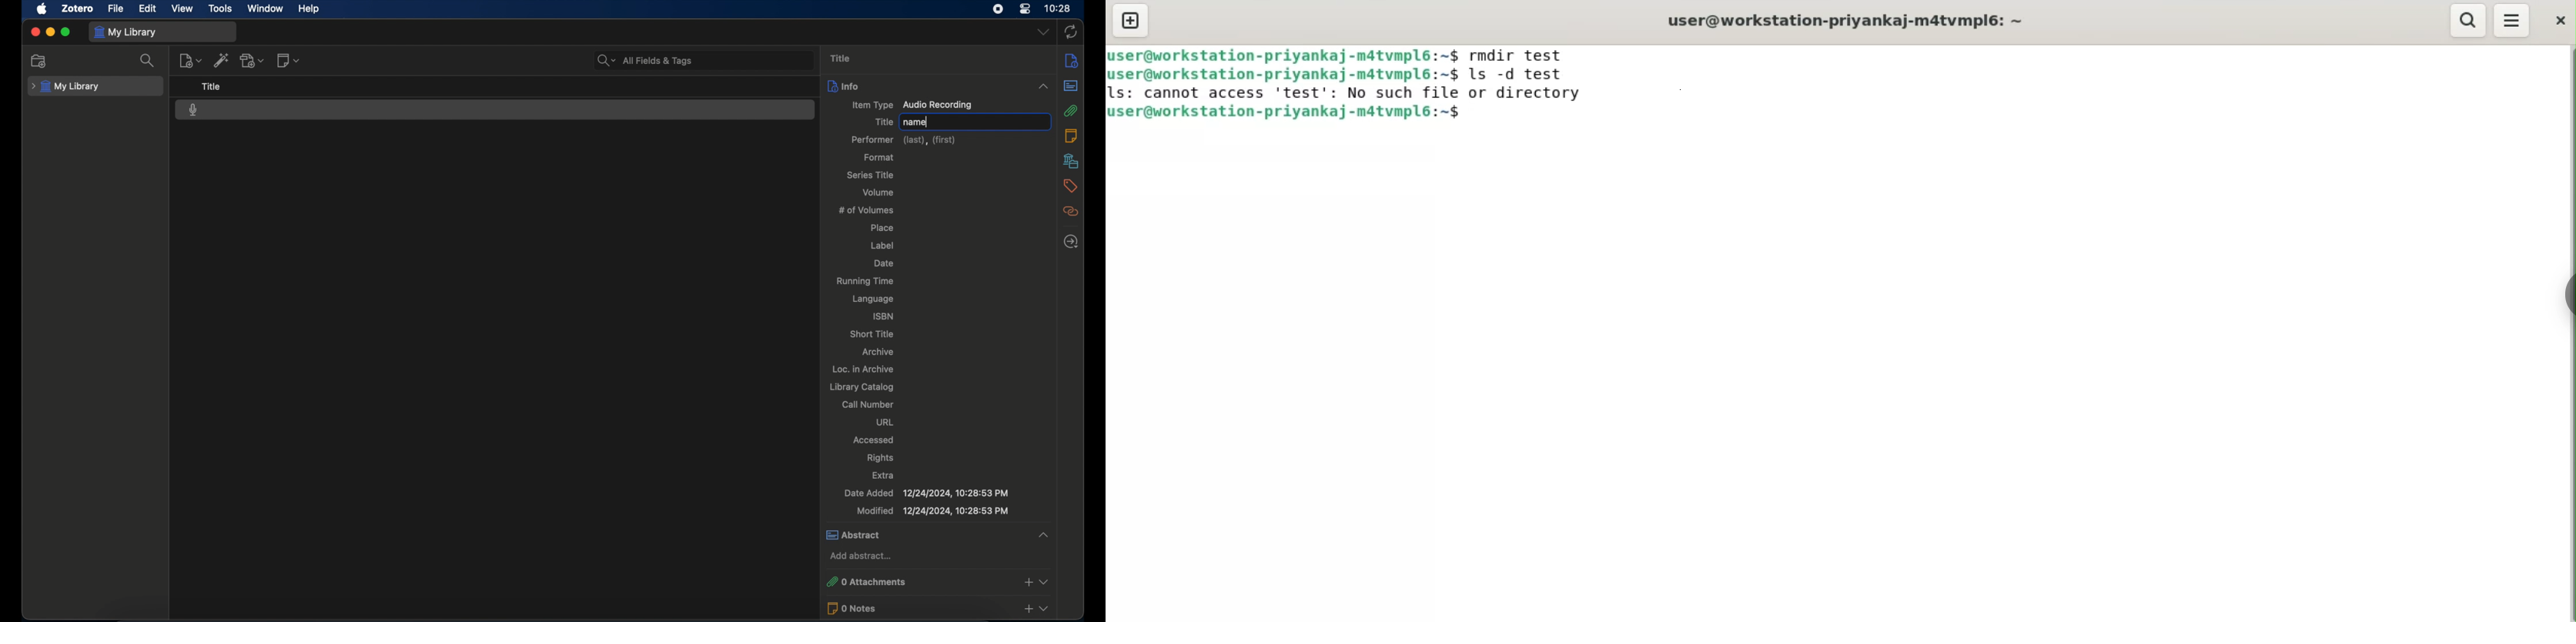 The width and height of the screenshot is (2576, 644). Describe the element at coordinates (77, 8) in the screenshot. I see `zotero` at that location.